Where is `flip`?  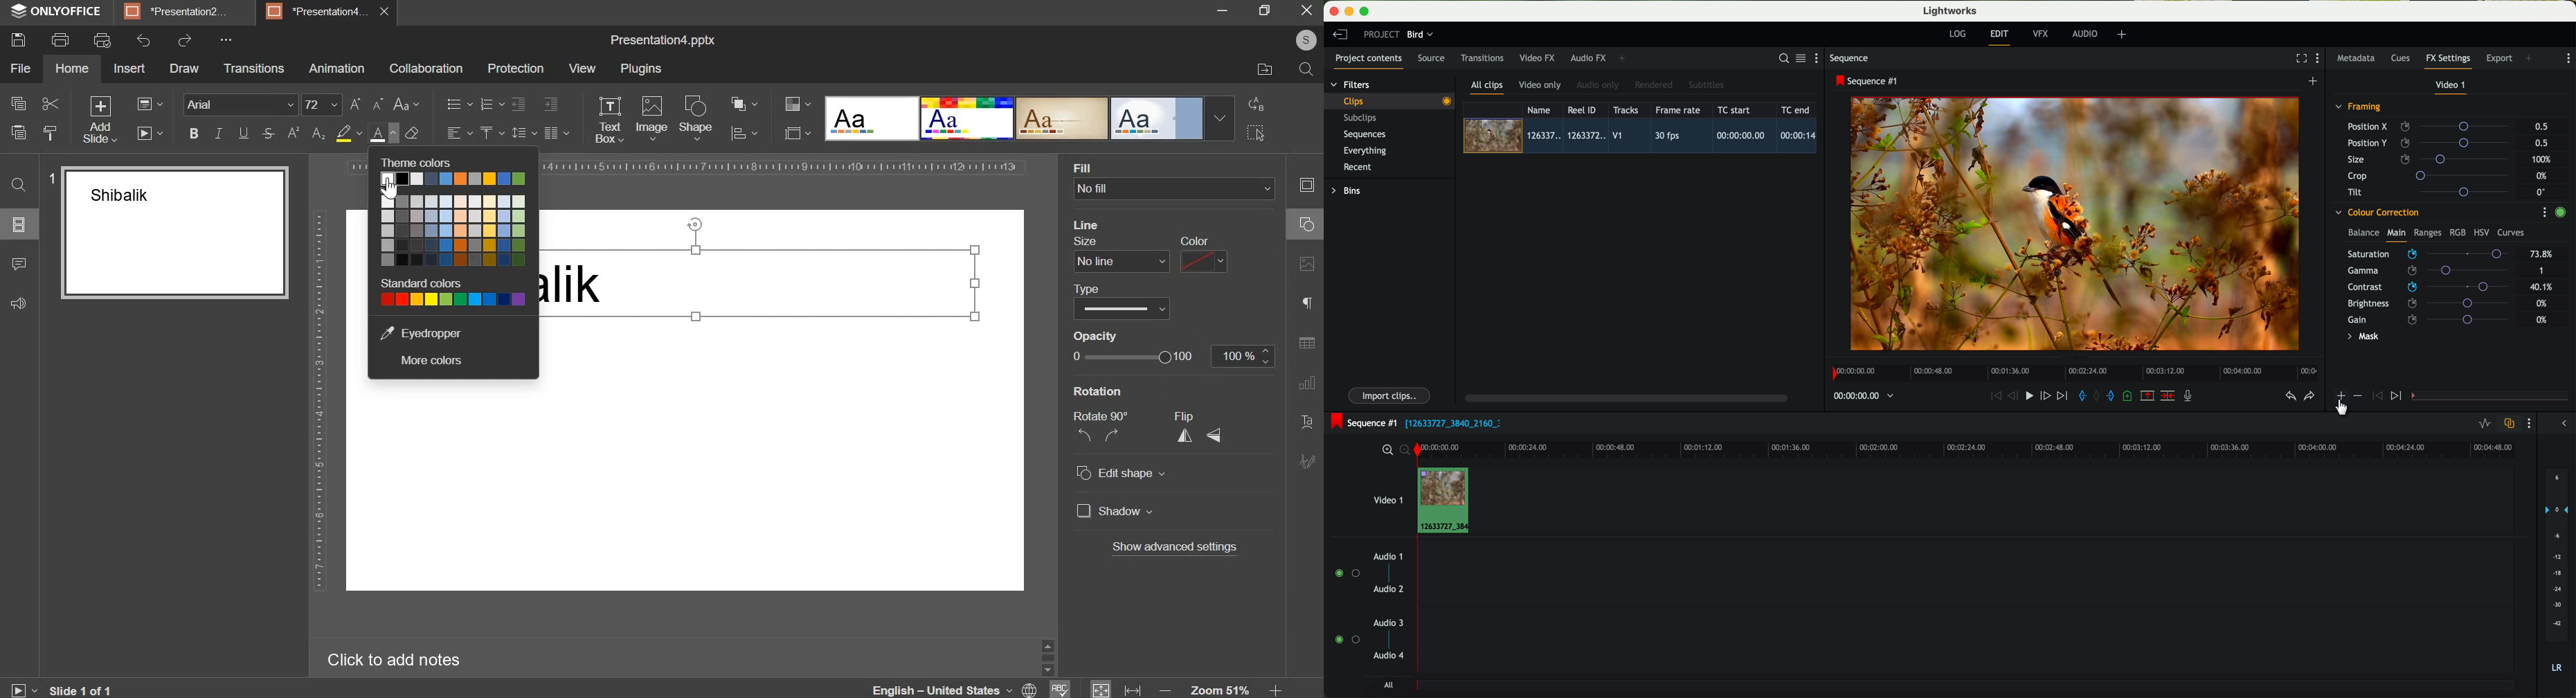 flip is located at coordinates (1189, 416).